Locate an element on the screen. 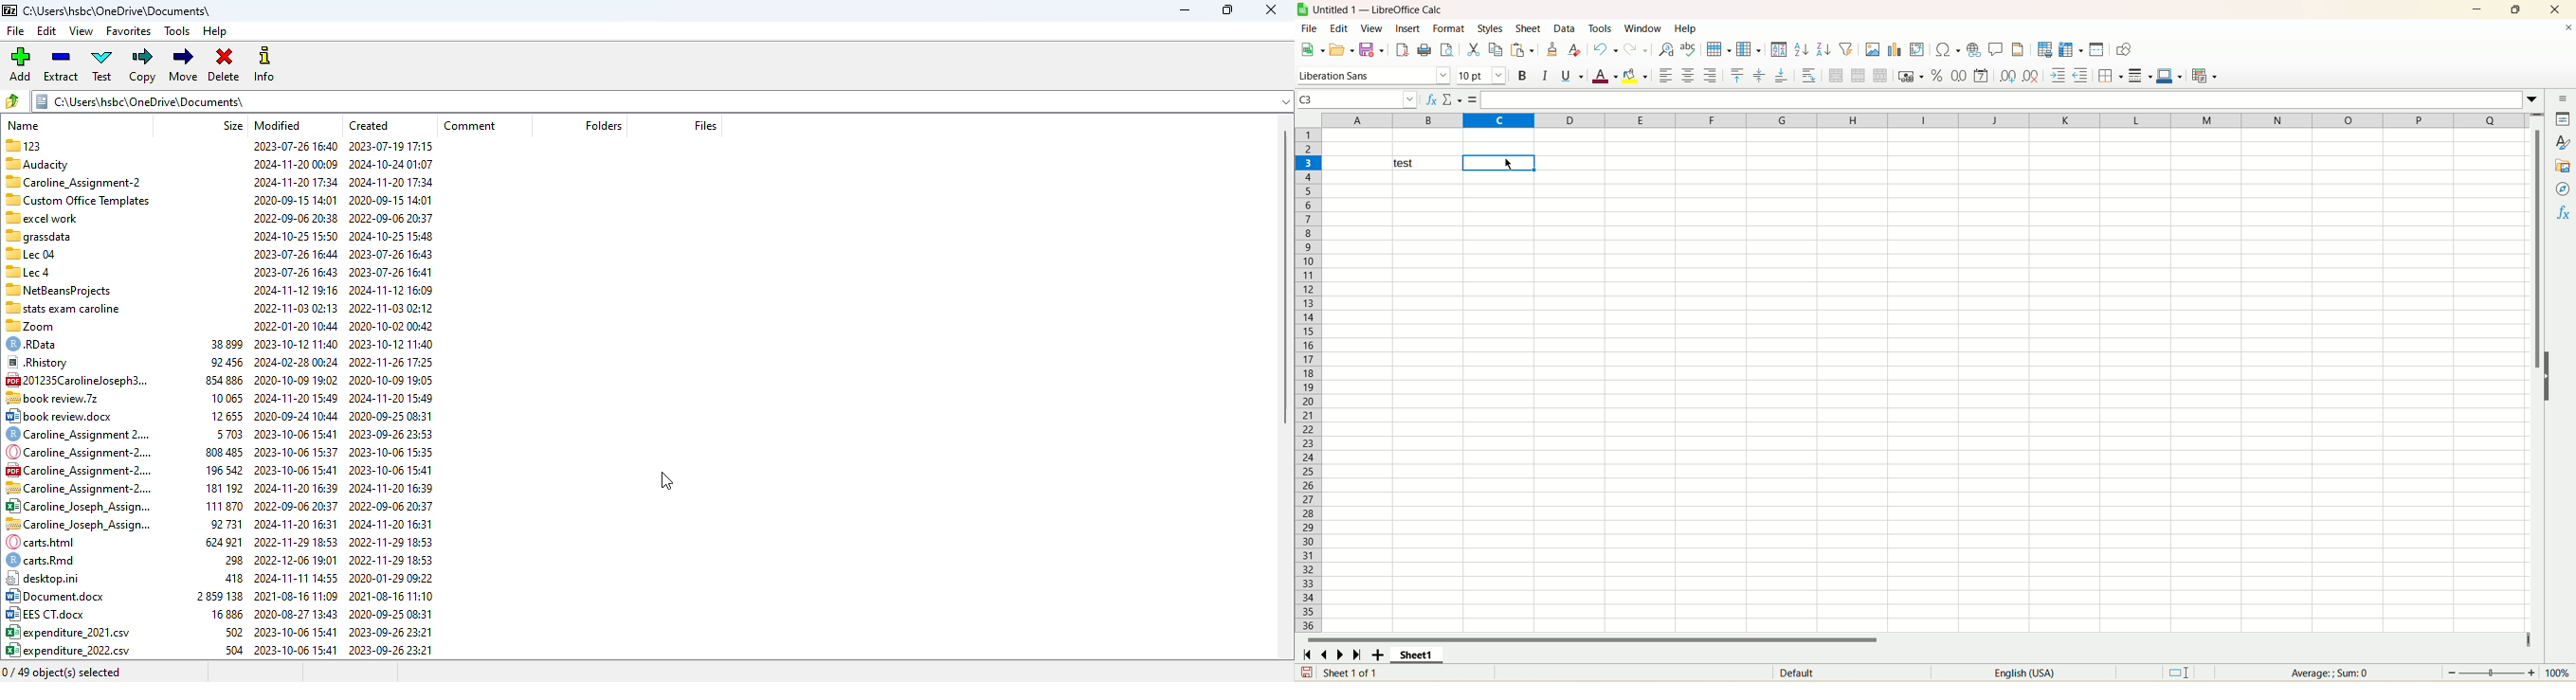  expenditure_2021.csv. 502 2023-10-06 15:41 2023-09-26 23:21 is located at coordinates (219, 615).